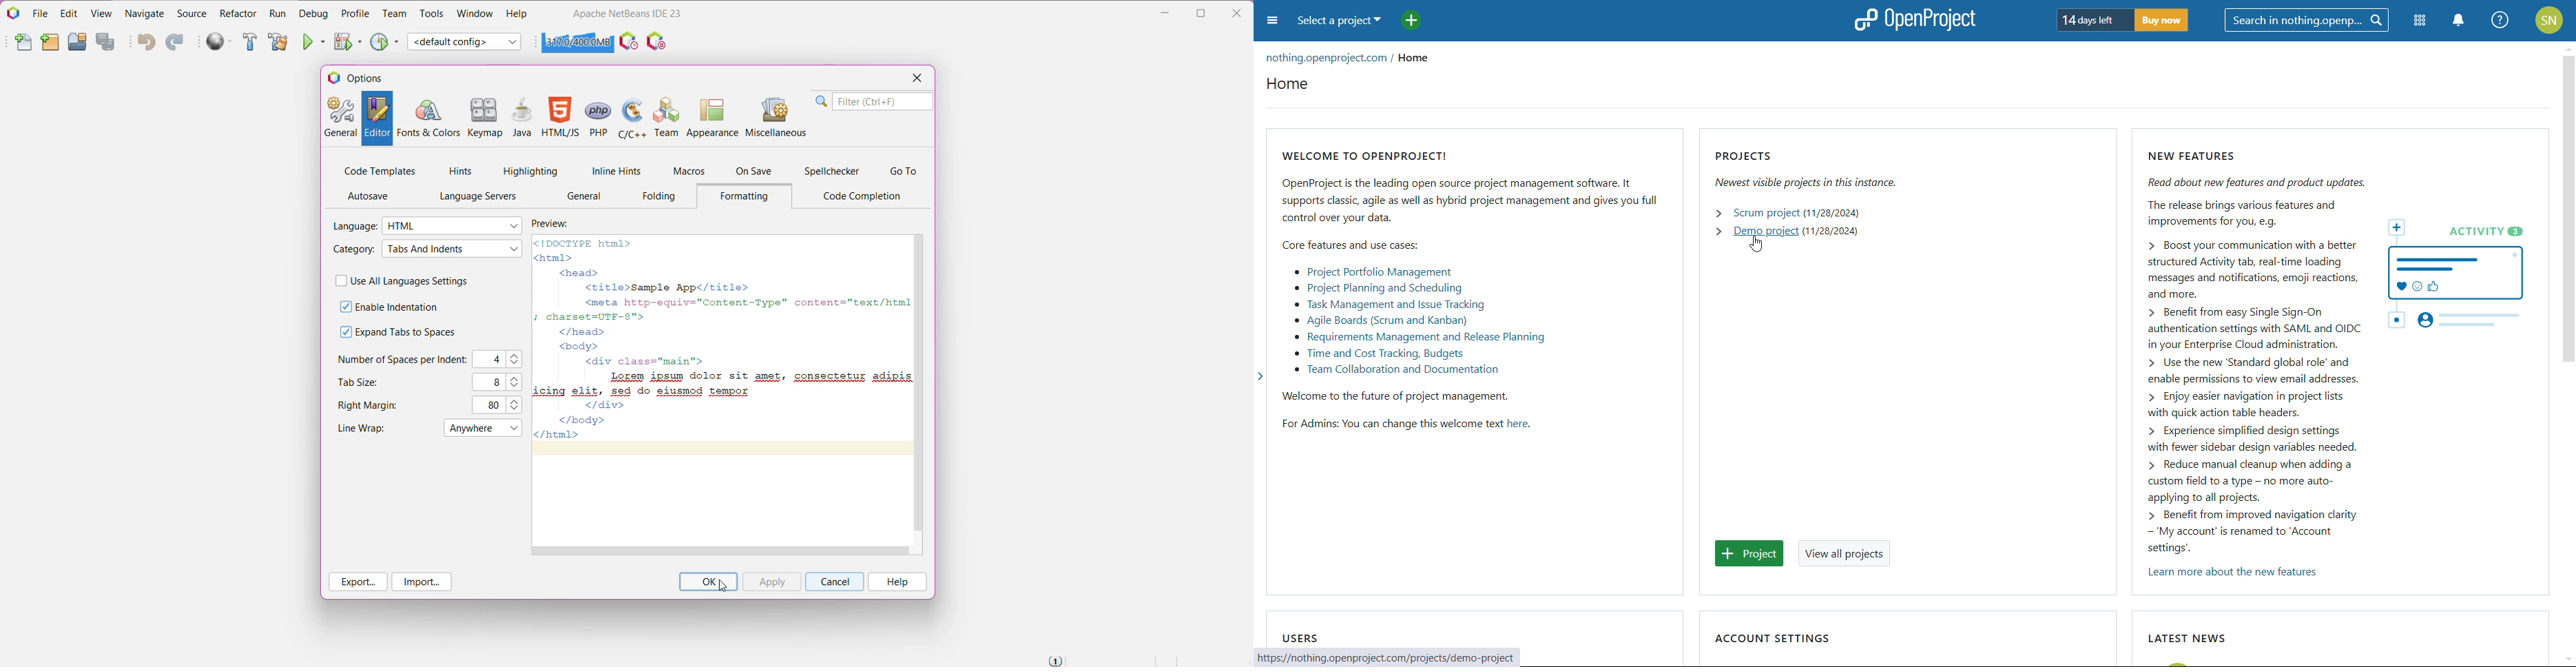 The image size is (2576, 672). What do you see at coordinates (665, 360) in the screenshot?
I see `<div class="main">` at bounding box center [665, 360].